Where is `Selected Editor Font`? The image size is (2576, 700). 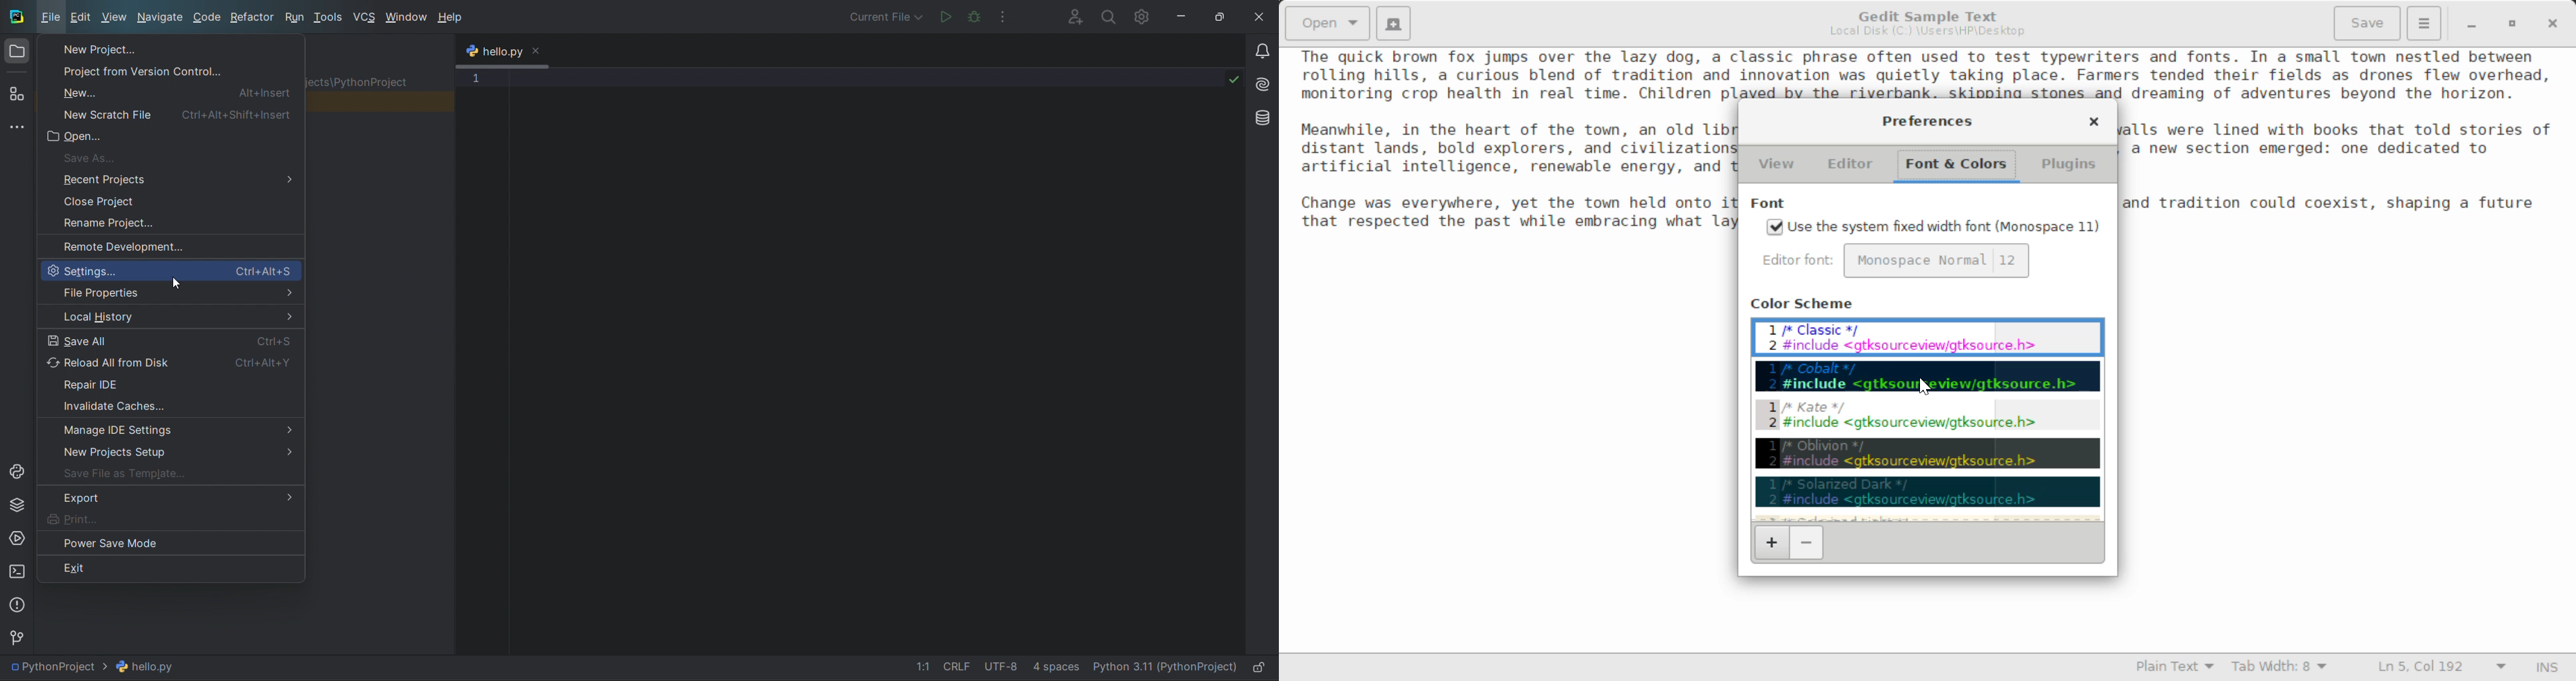
Selected Editor Font is located at coordinates (1800, 261).